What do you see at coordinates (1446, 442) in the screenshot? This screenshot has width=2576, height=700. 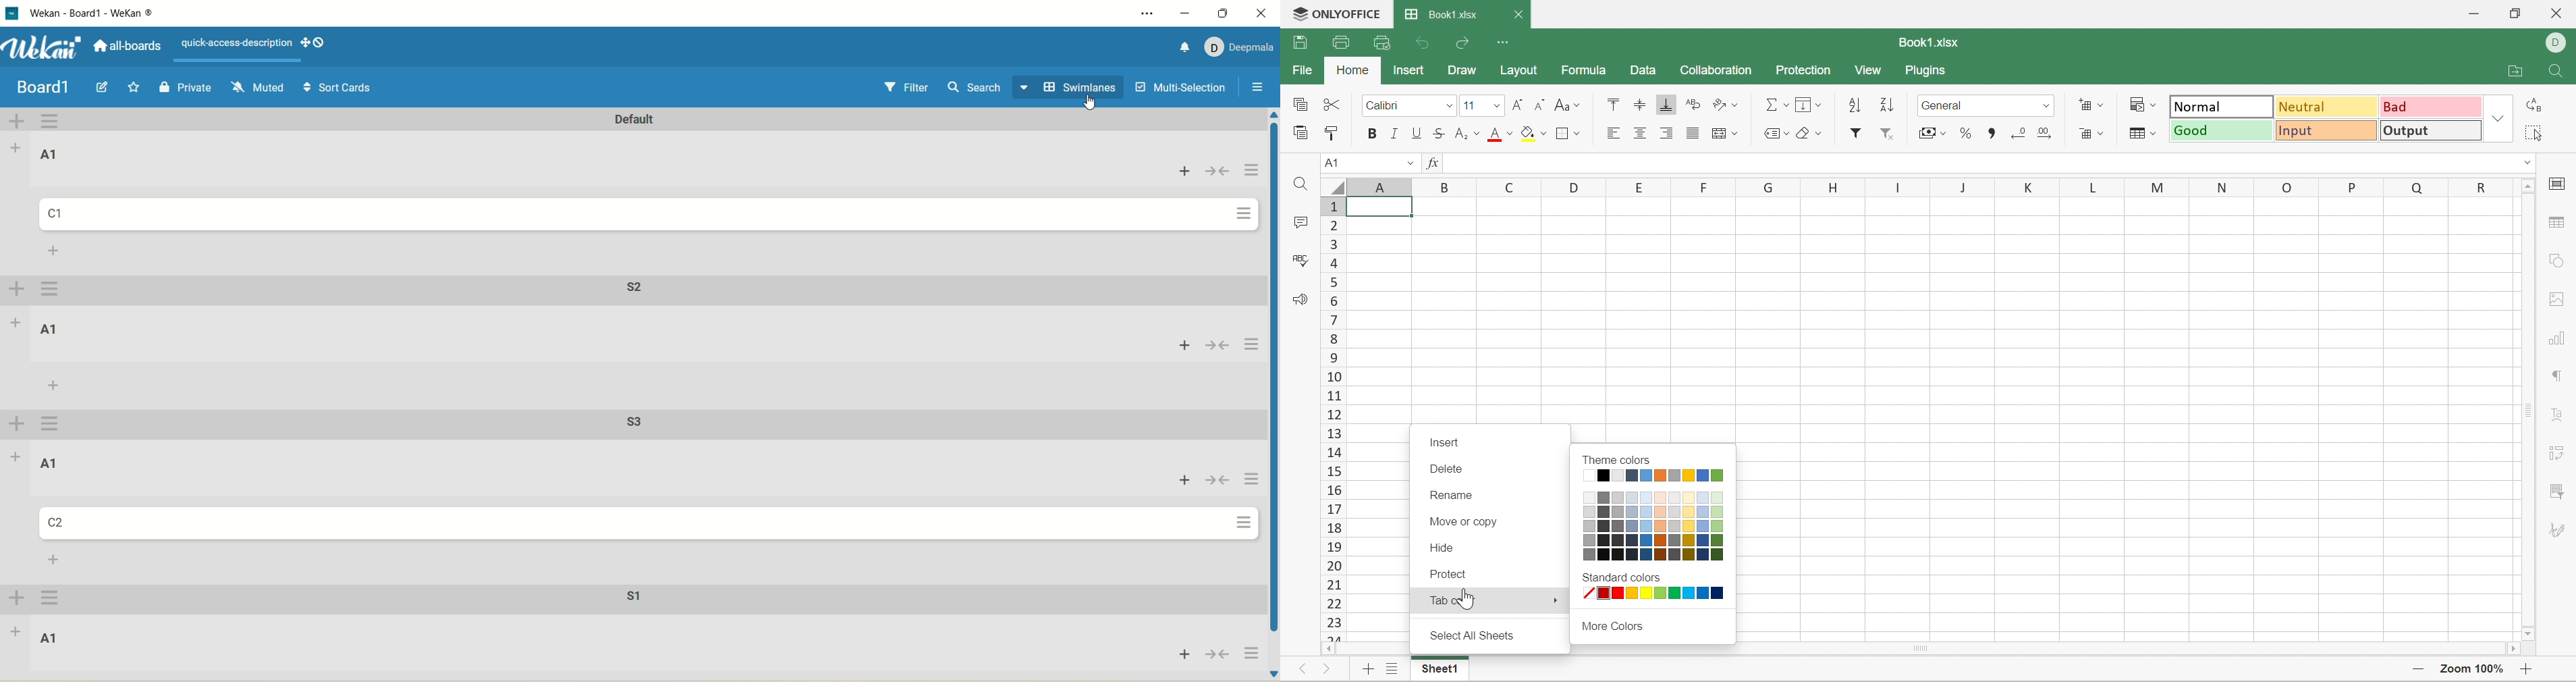 I see `Insert` at bounding box center [1446, 442].